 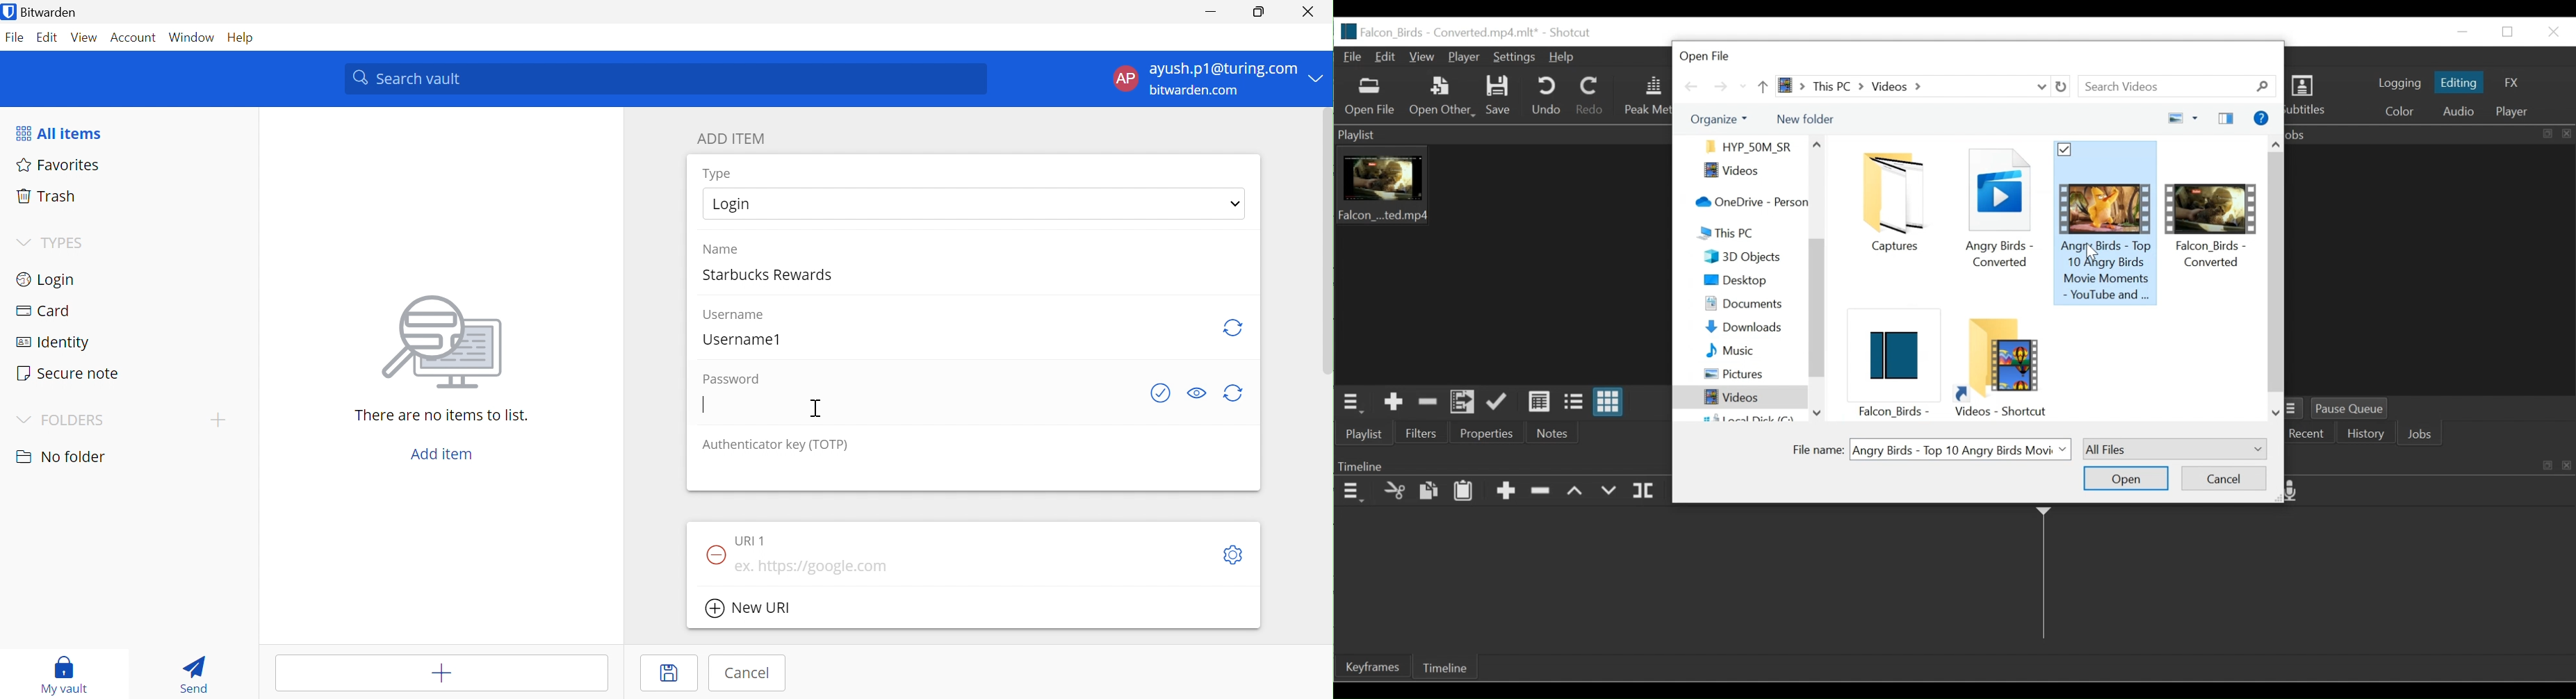 I want to click on Add the Source to the playlist, so click(x=1393, y=403).